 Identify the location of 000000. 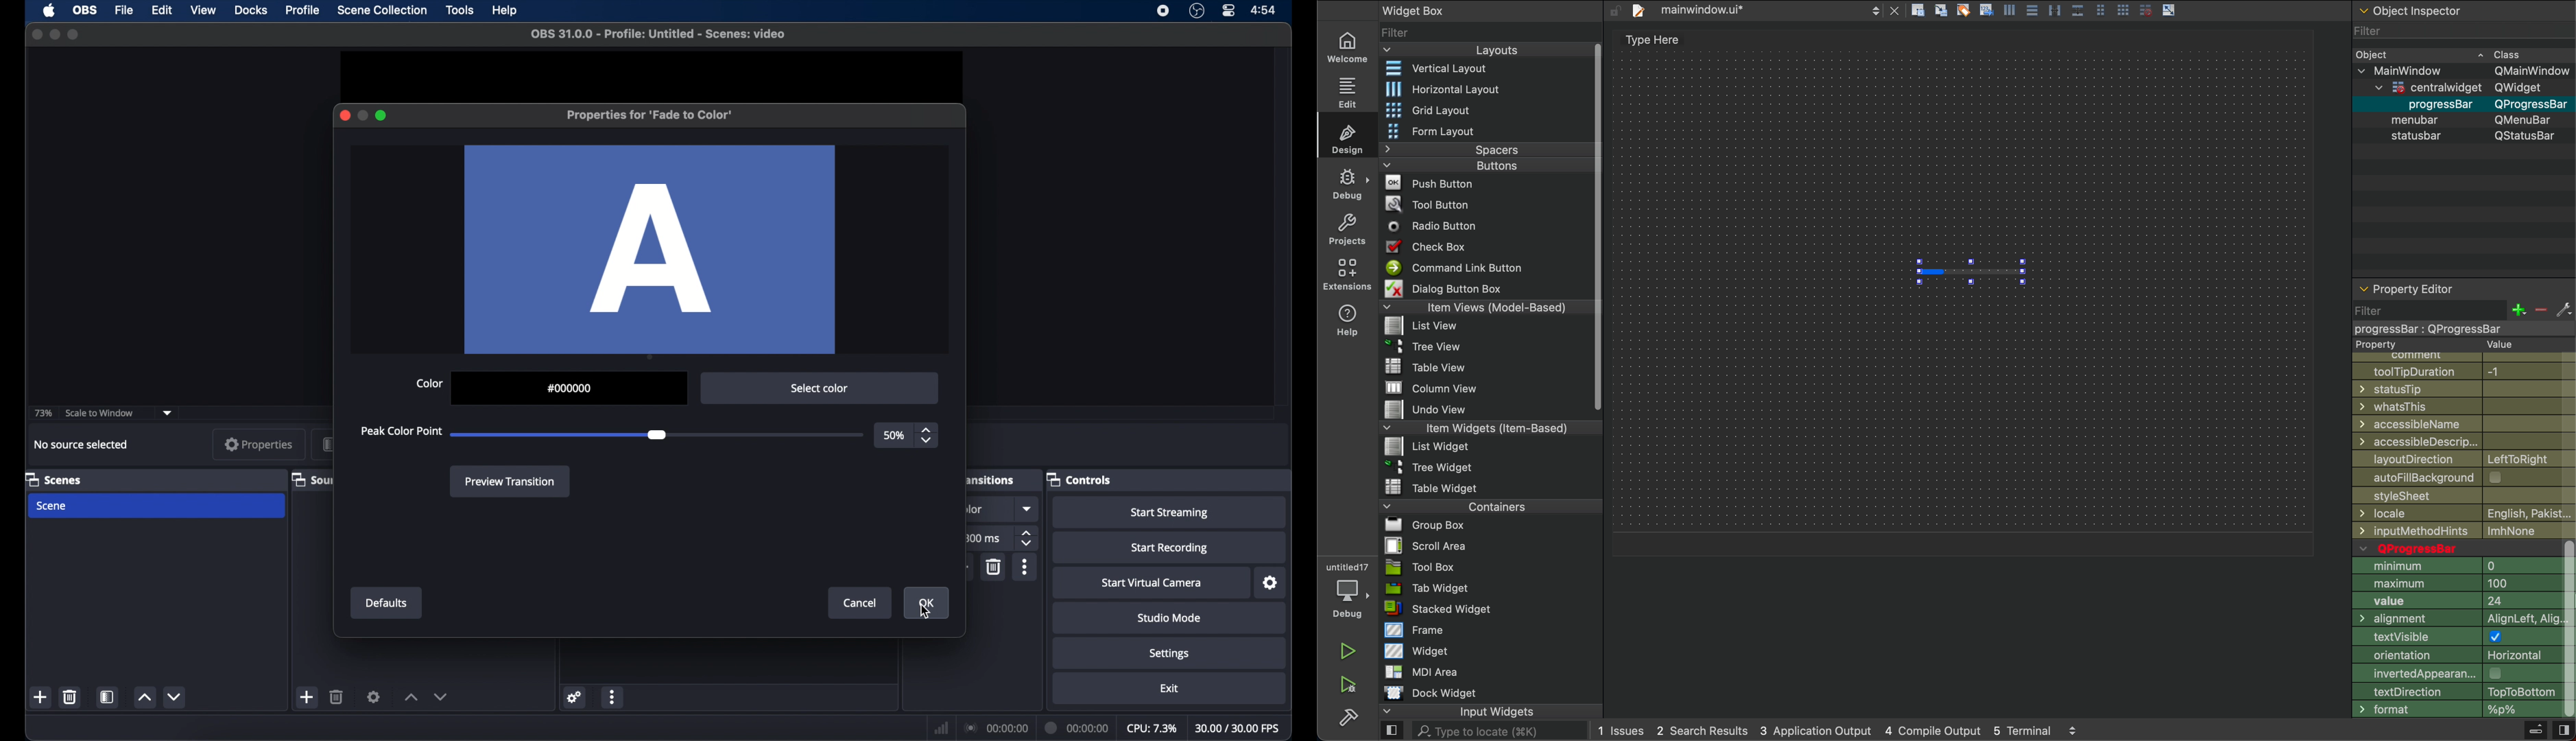
(569, 388).